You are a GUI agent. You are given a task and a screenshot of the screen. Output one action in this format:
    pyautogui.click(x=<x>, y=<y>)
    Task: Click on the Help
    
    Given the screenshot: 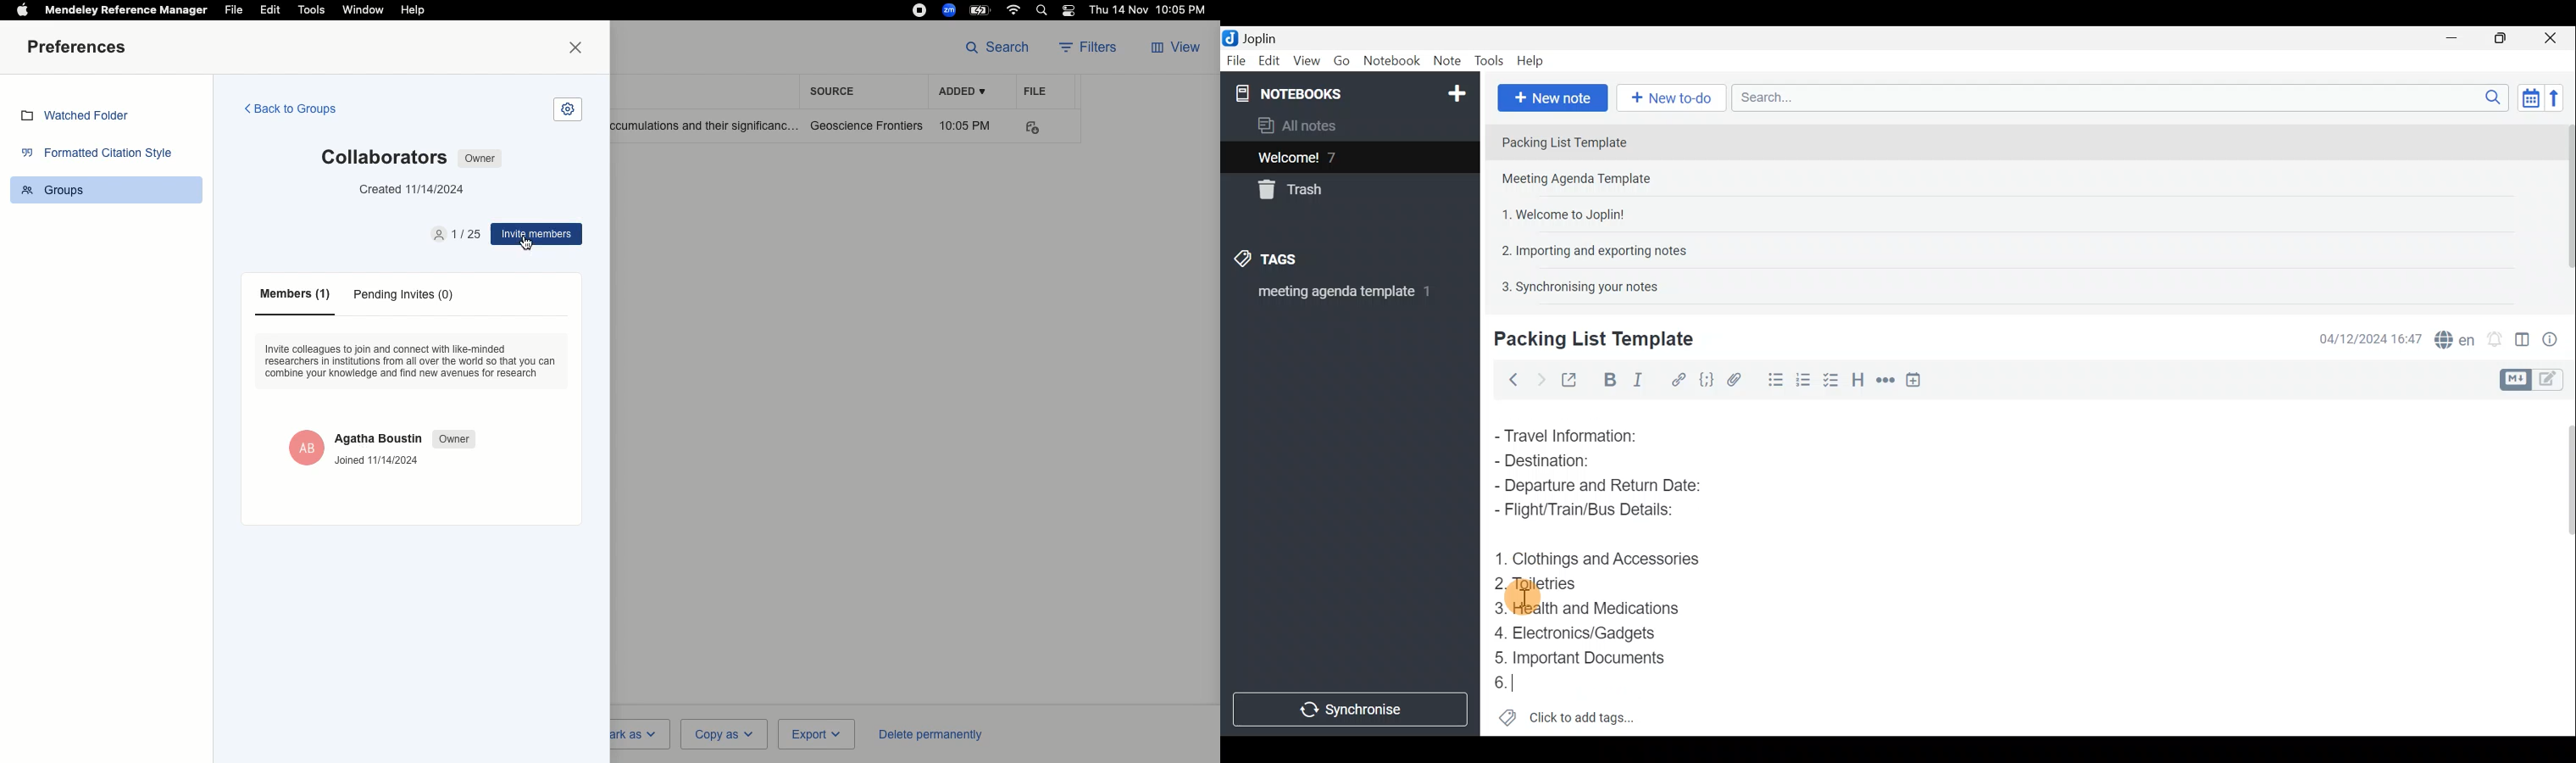 What is the action you would take?
    pyautogui.click(x=1532, y=62)
    